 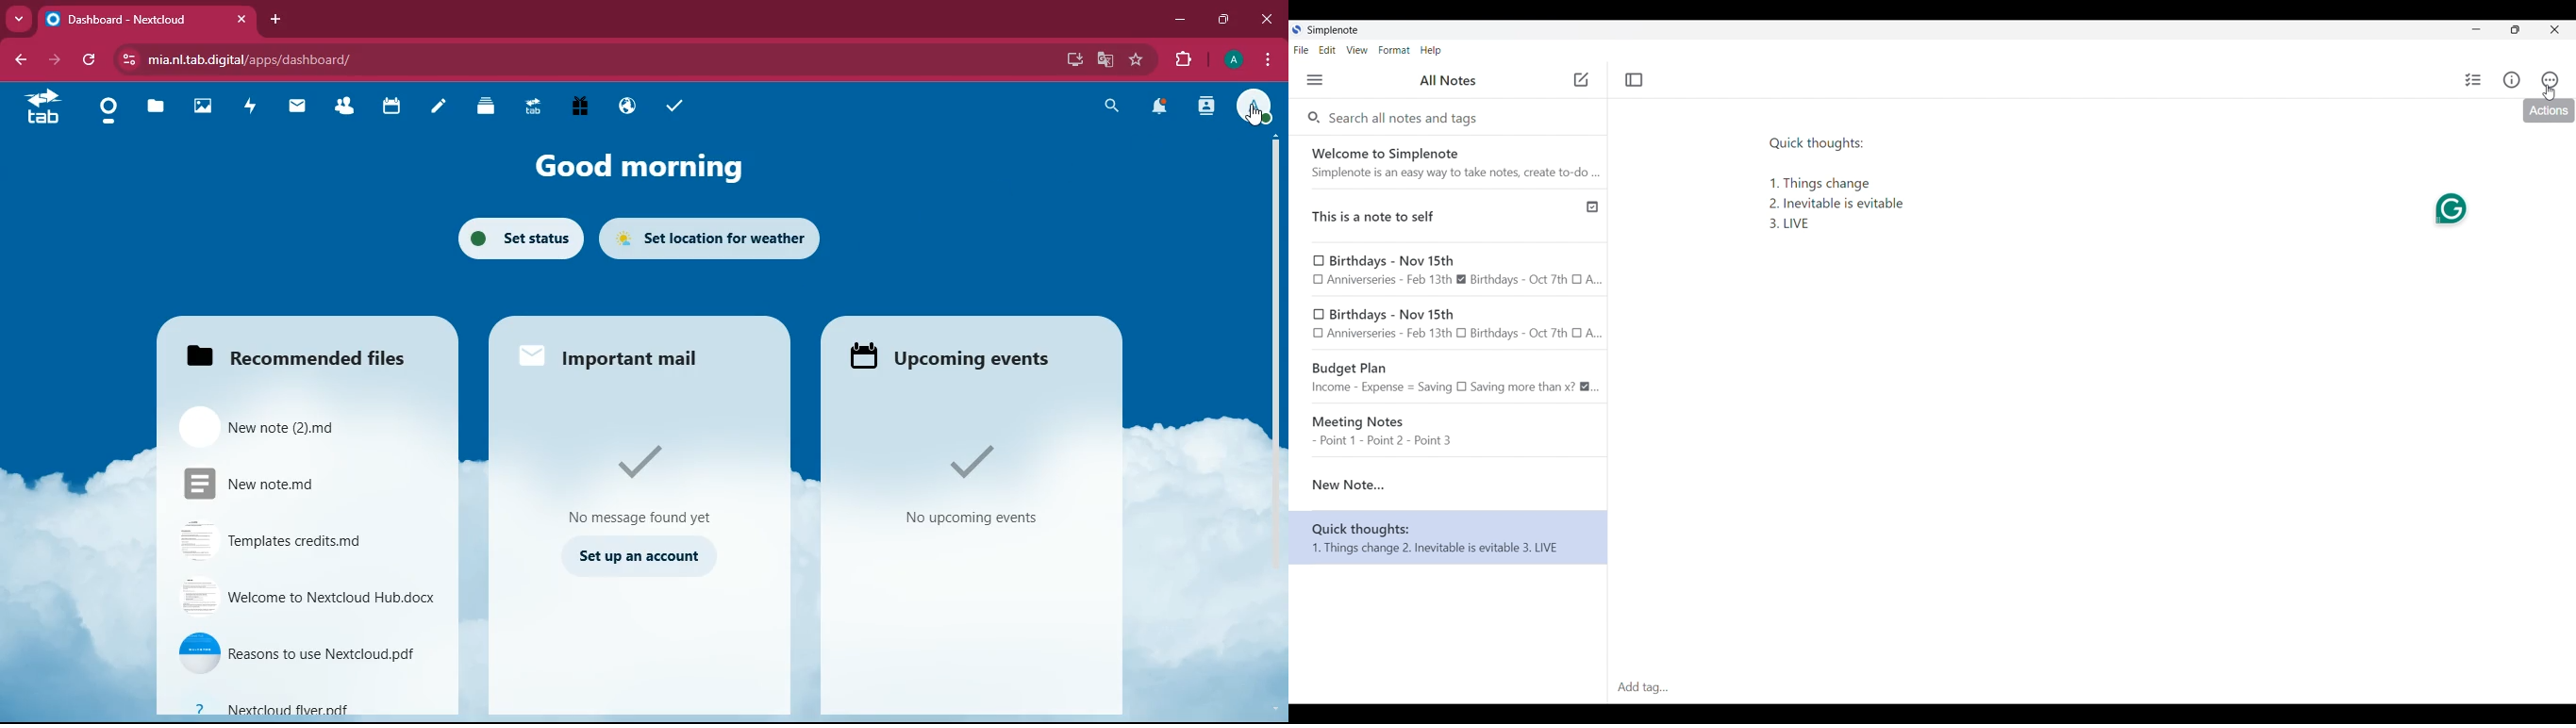 What do you see at coordinates (1315, 80) in the screenshot?
I see `Menu` at bounding box center [1315, 80].